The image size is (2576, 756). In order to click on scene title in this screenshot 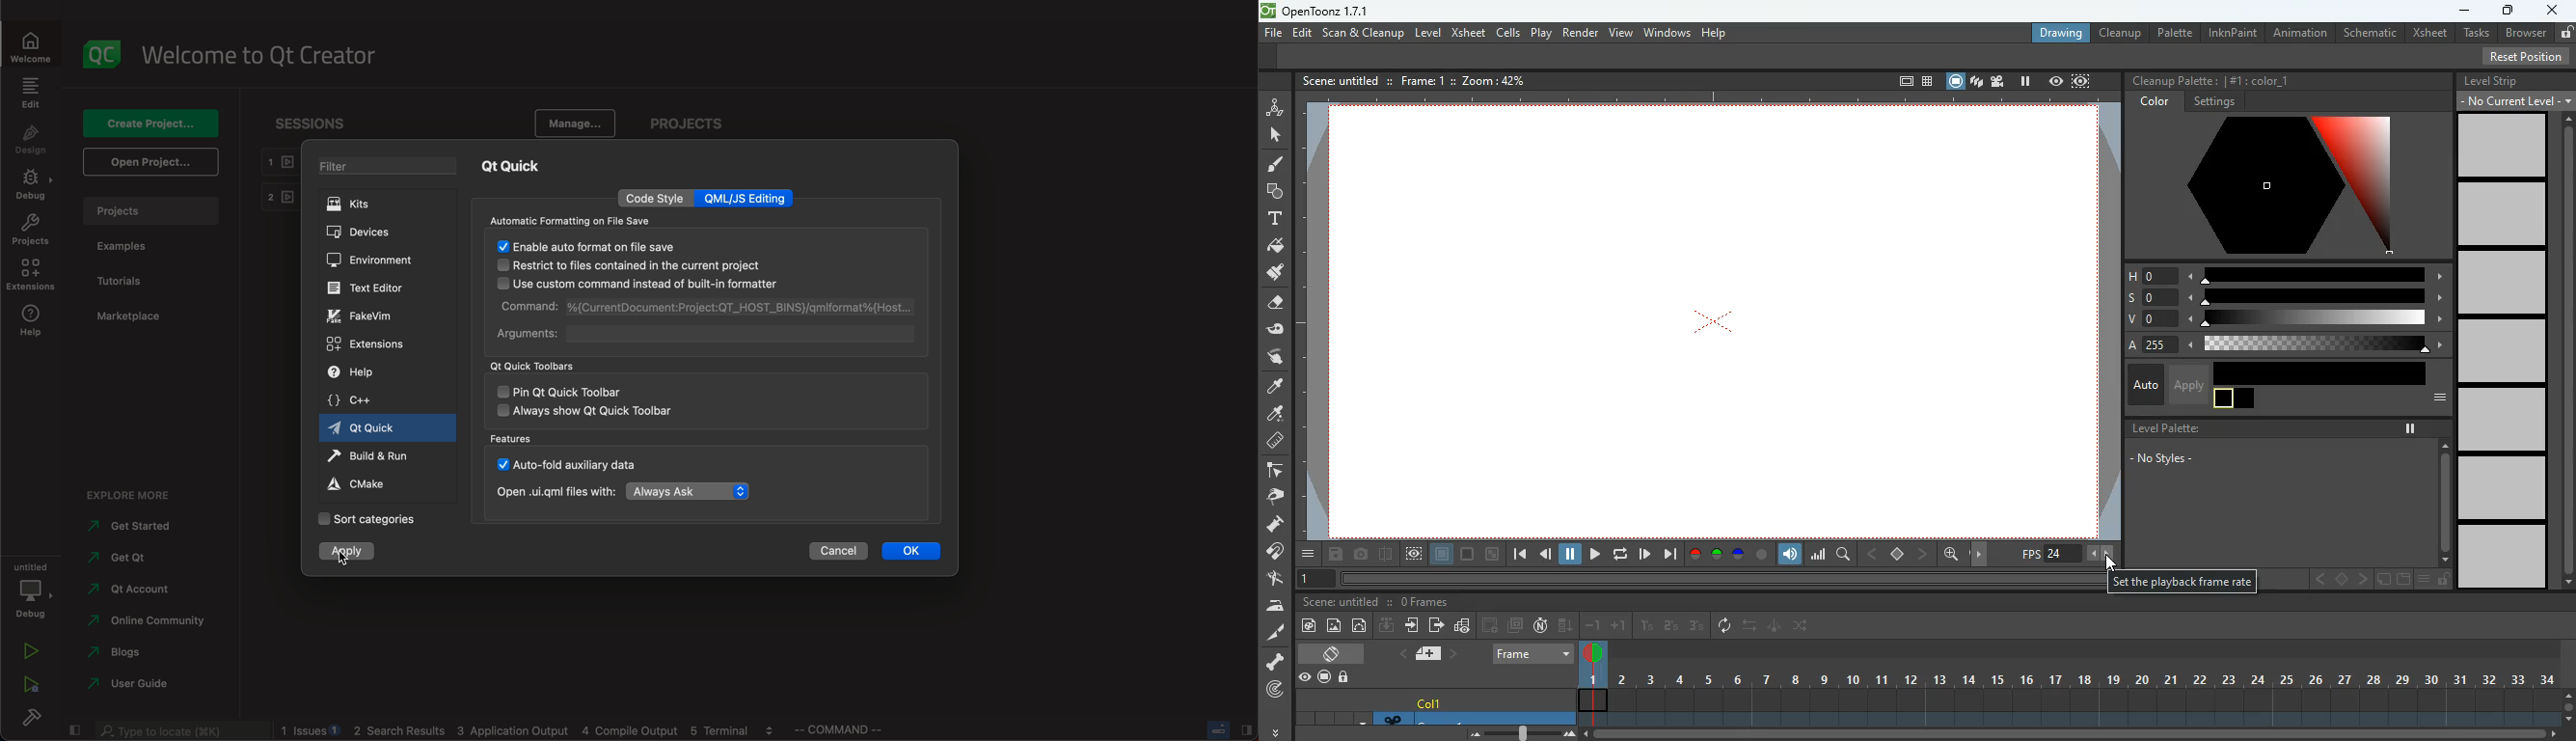, I will do `click(1341, 600)`.